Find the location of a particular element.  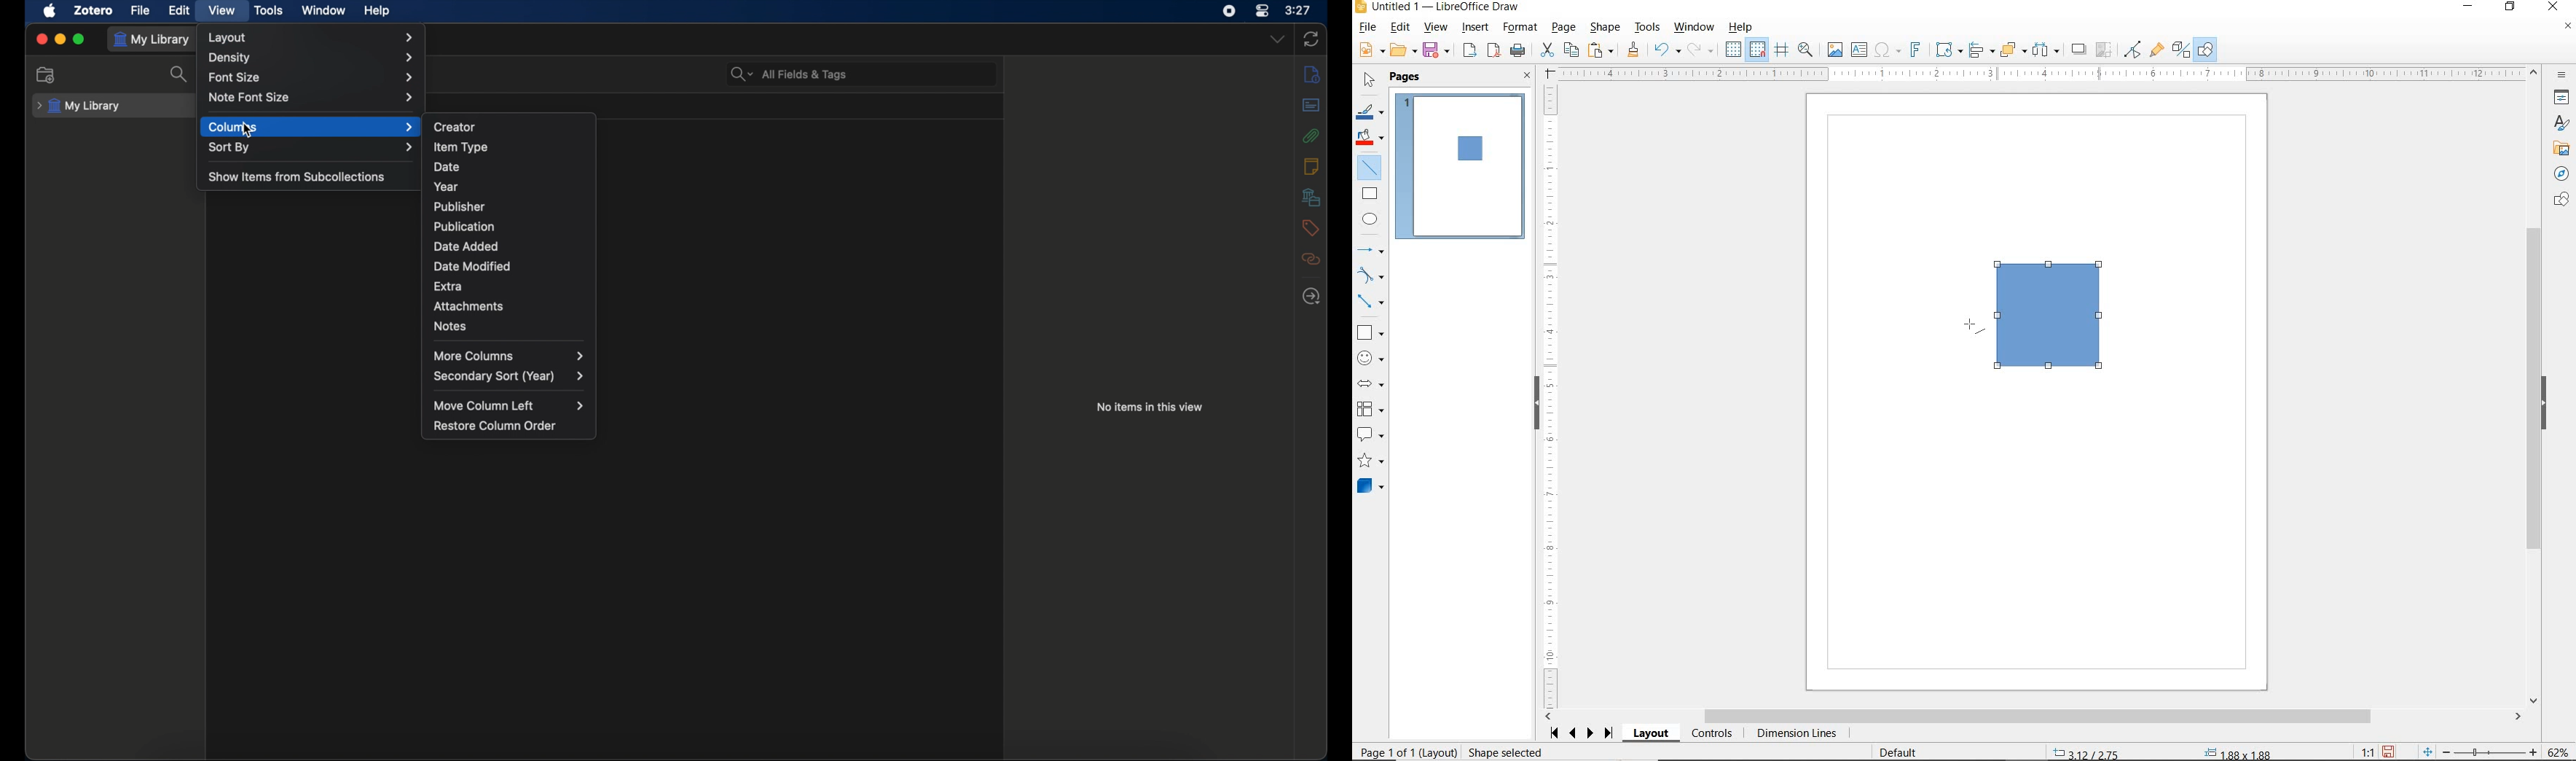

3D SHAPES is located at coordinates (1370, 486).